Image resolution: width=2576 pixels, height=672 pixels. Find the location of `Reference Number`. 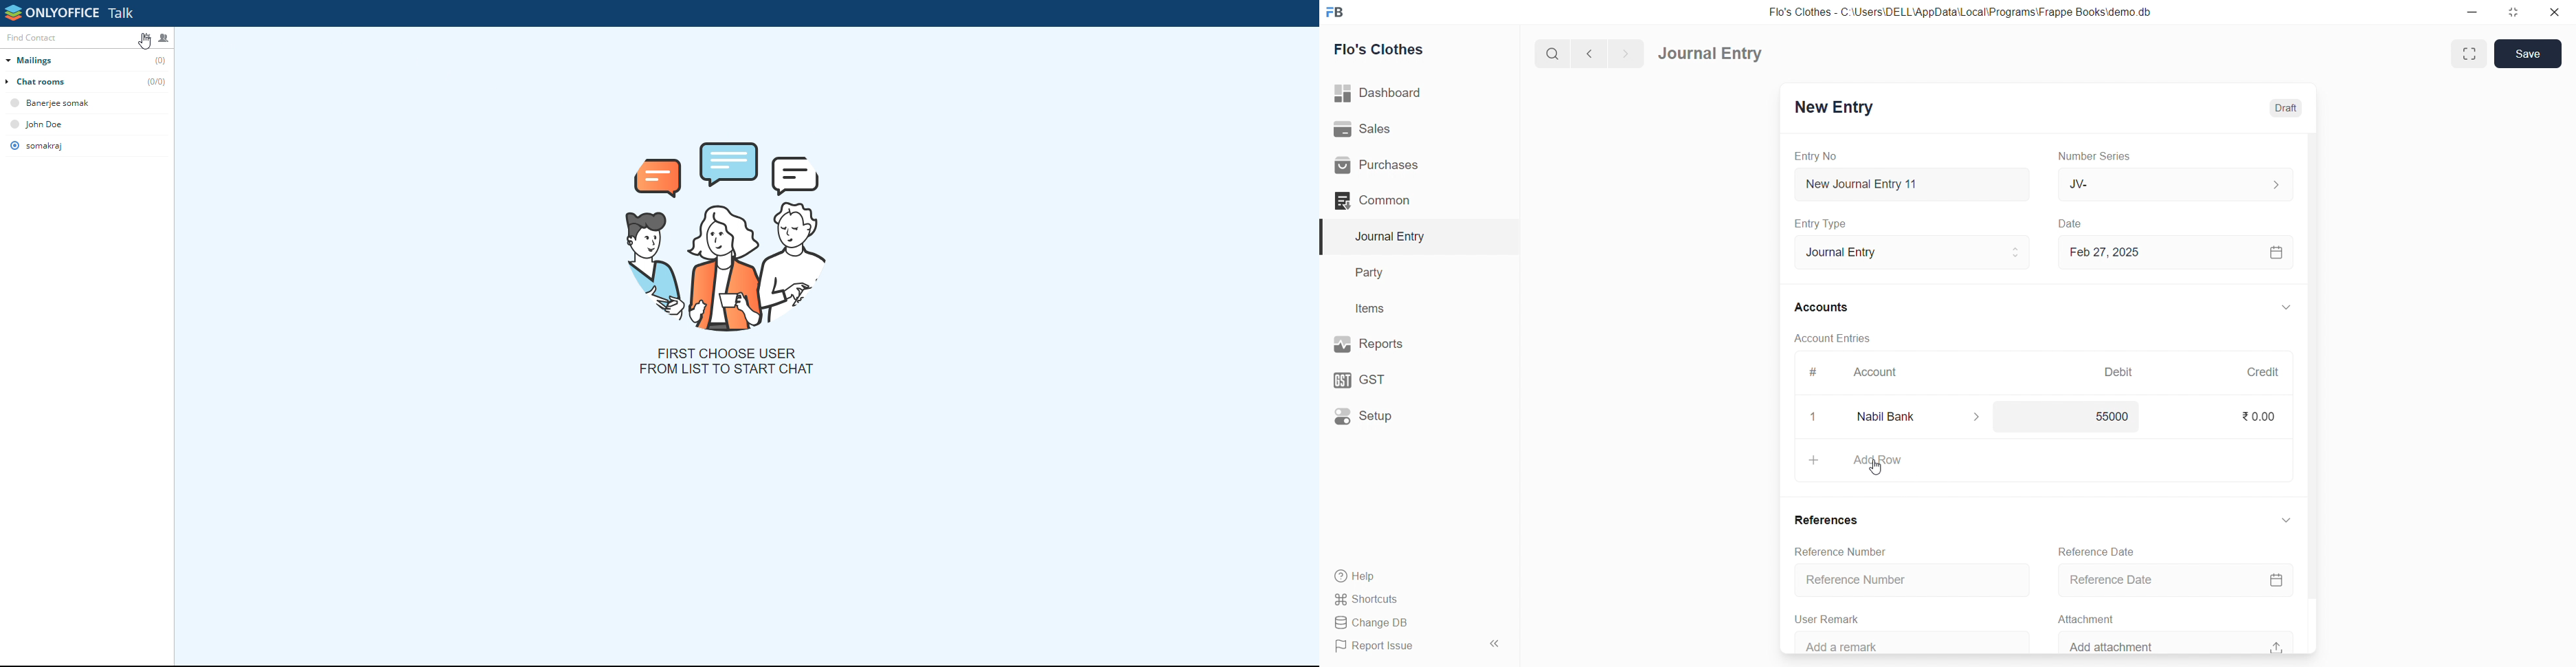

Reference Number is located at coordinates (1838, 552).